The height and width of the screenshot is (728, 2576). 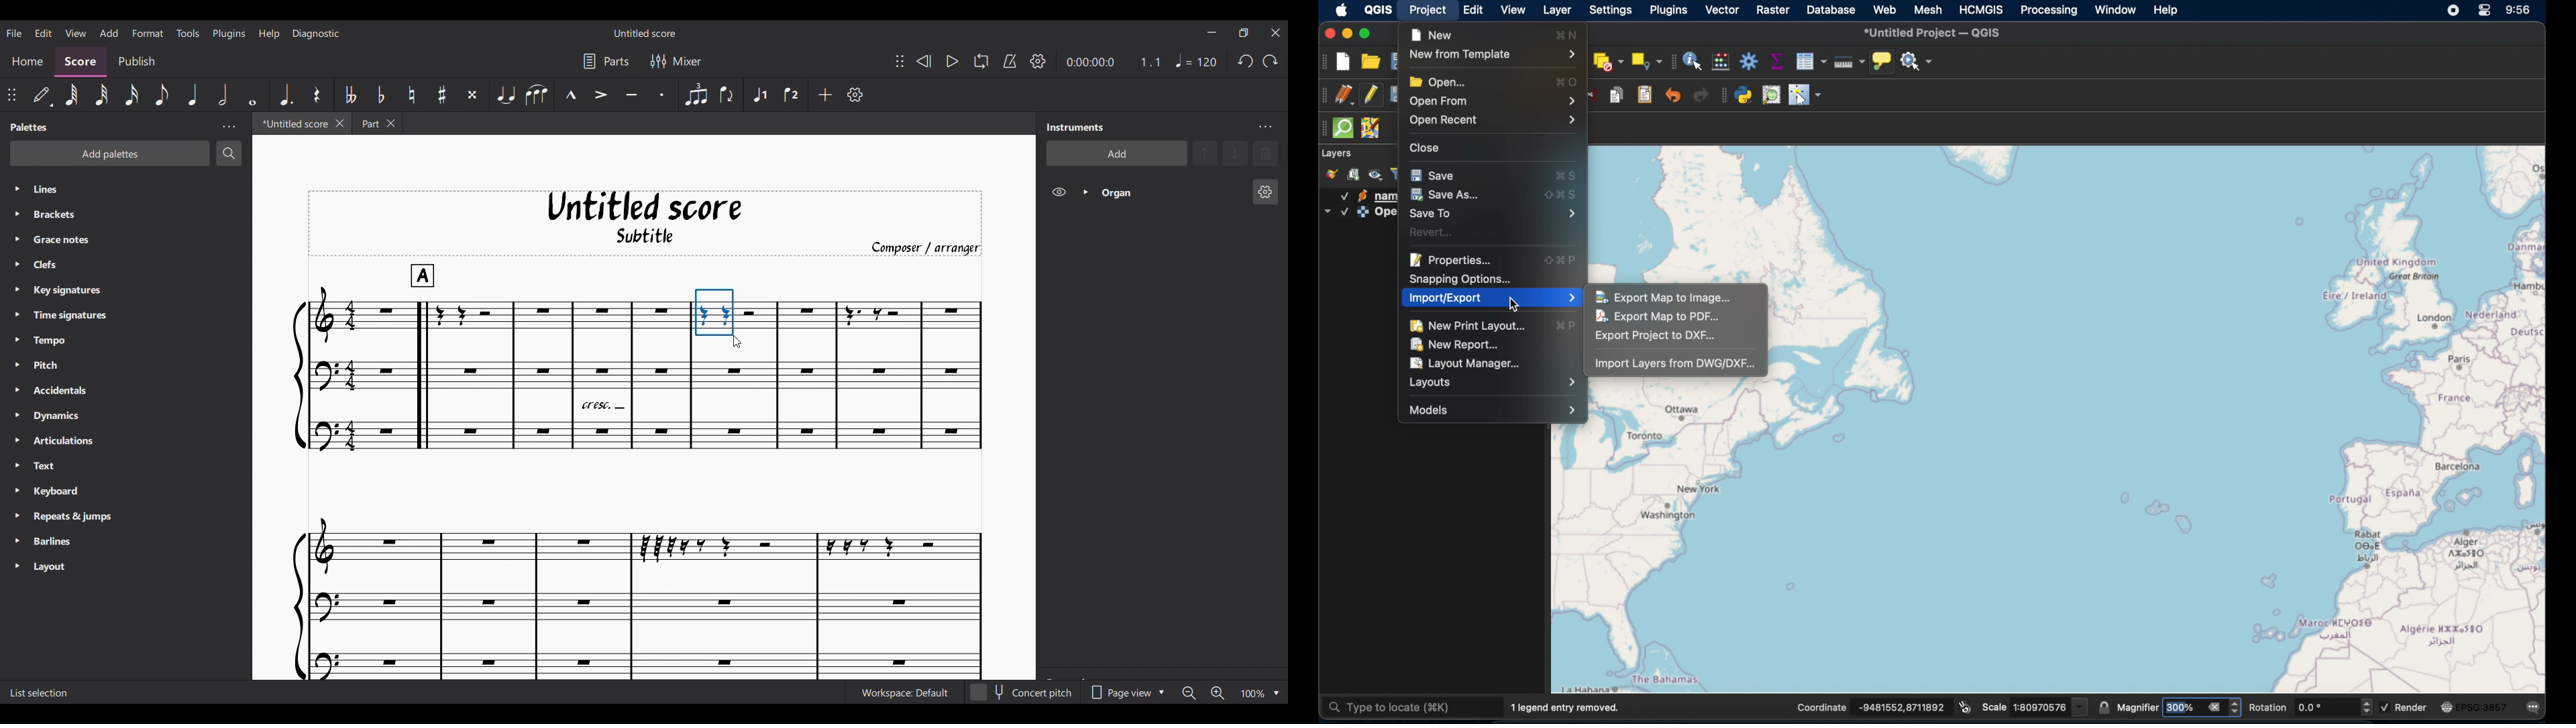 I want to click on Hide Organ on score, so click(x=1059, y=192).